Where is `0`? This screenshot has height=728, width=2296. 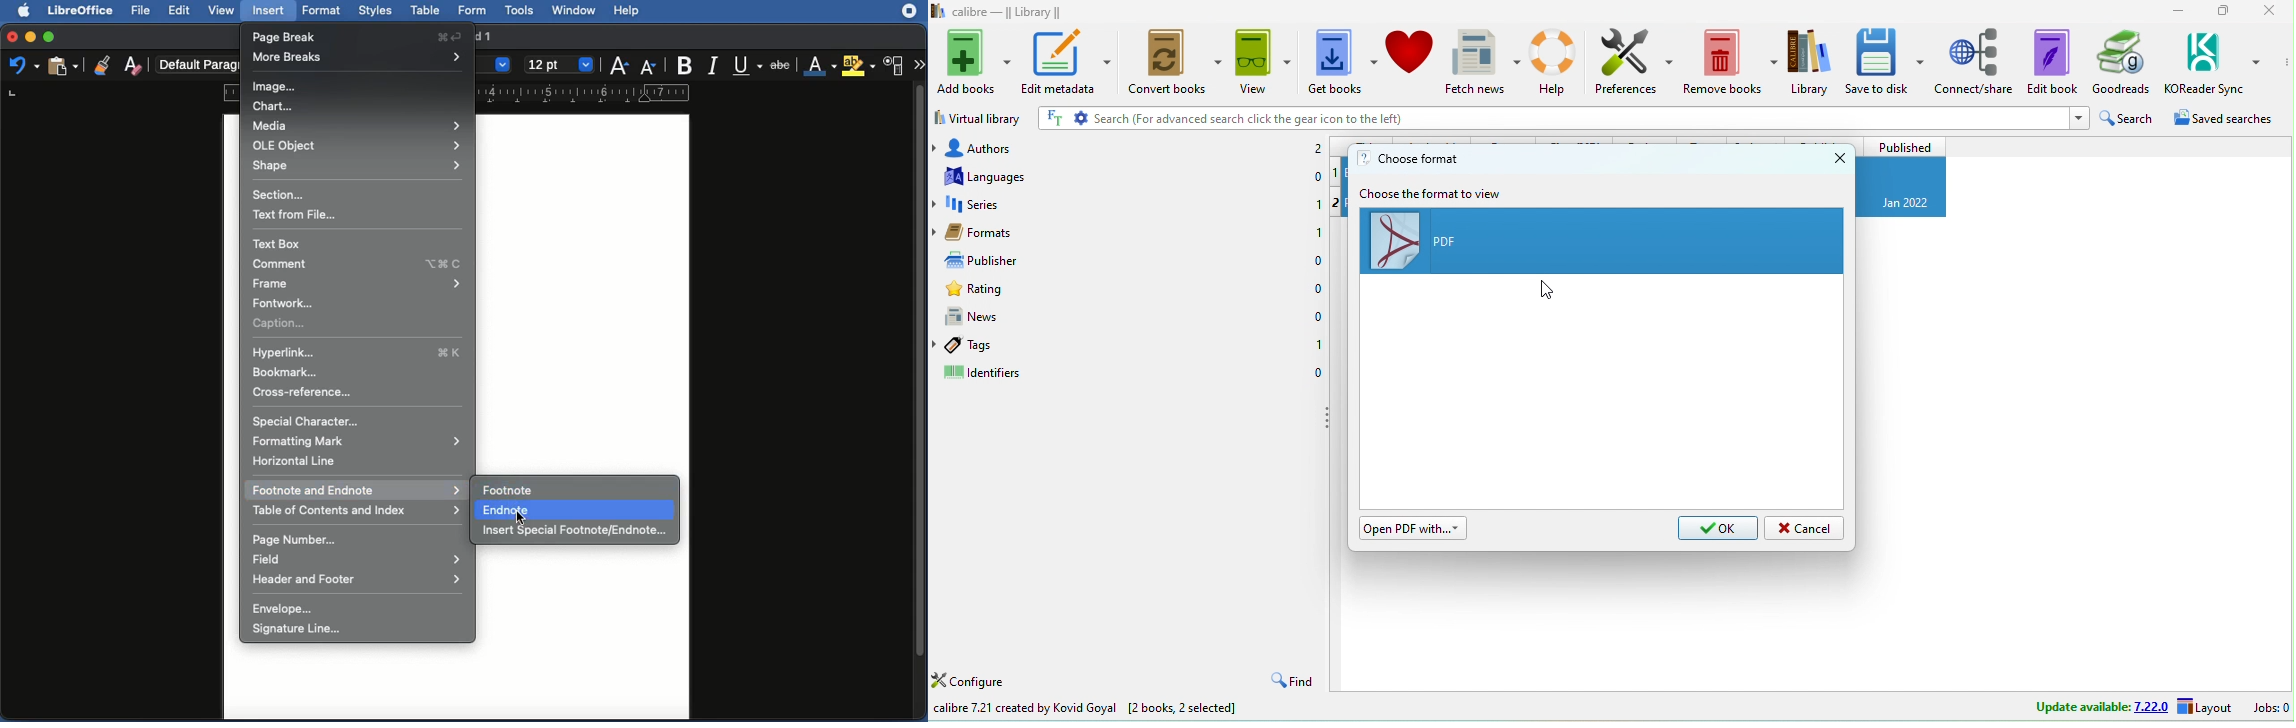
0 is located at coordinates (1318, 261).